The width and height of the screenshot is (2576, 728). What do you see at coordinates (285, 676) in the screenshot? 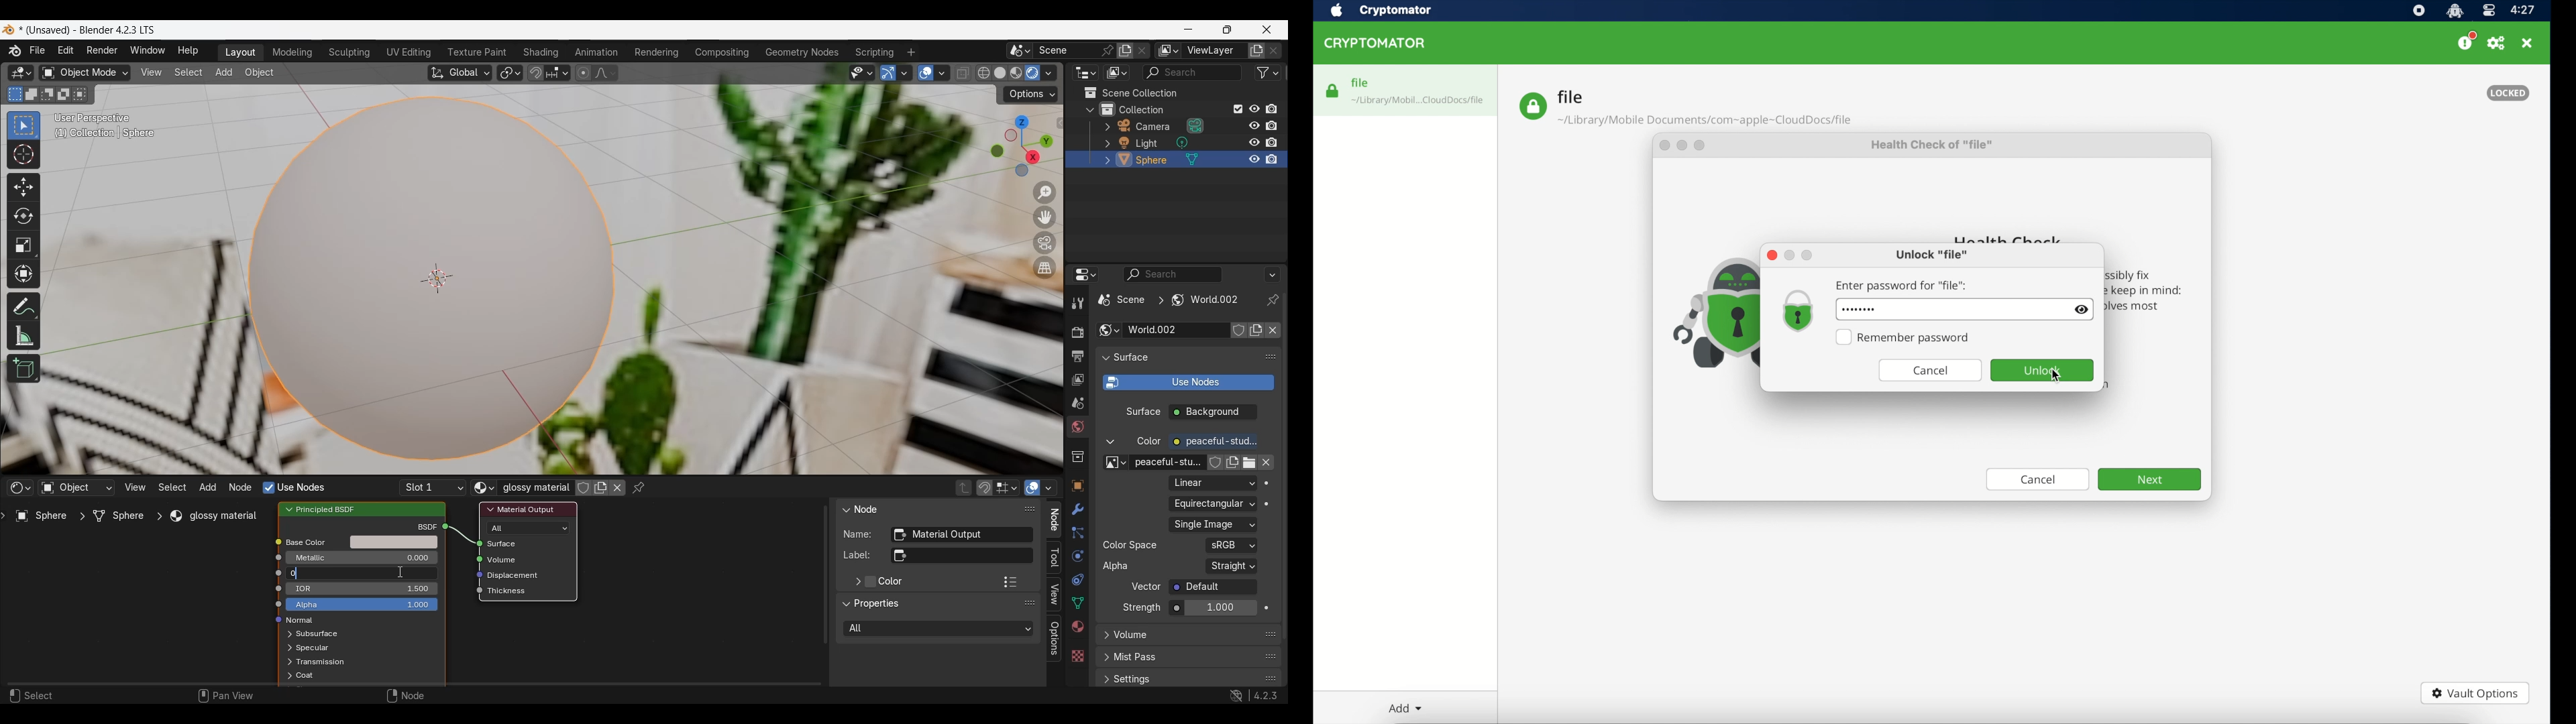
I see `expand respective scenes` at bounding box center [285, 676].